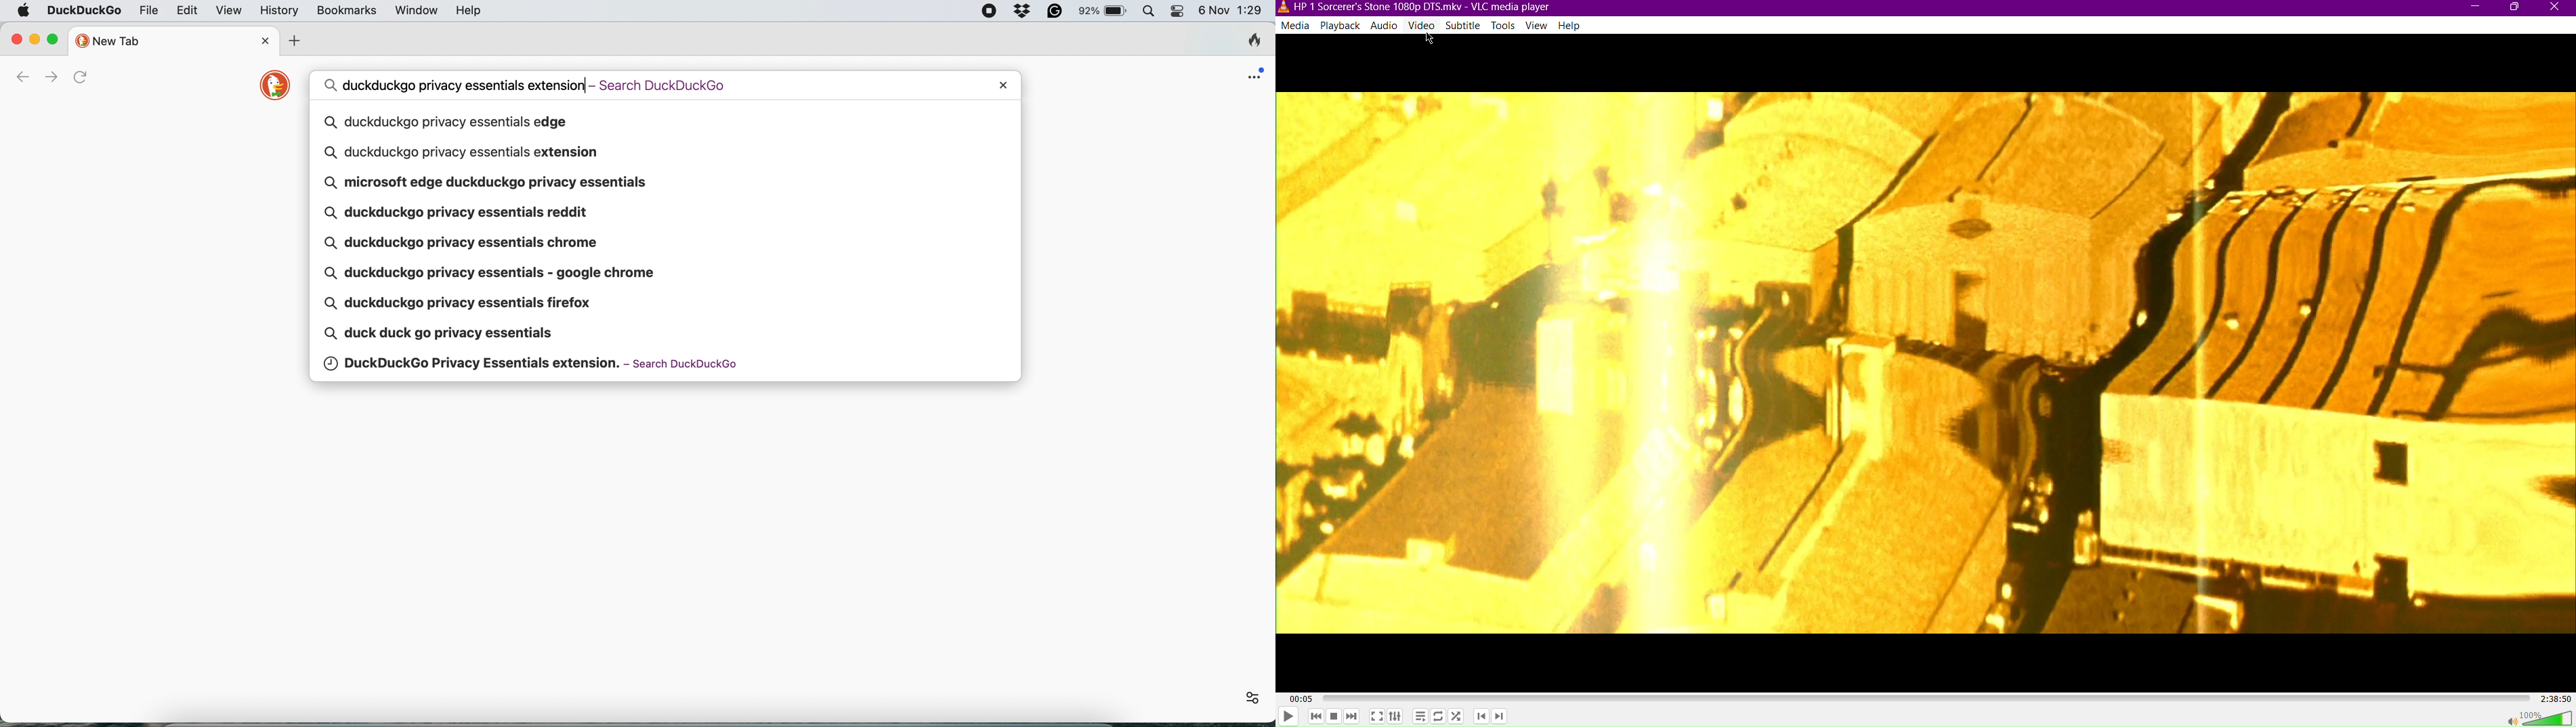 Image resolution: width=2576 pixels, height=728 pixels. I want to click on Controls, so click(1396, 718).